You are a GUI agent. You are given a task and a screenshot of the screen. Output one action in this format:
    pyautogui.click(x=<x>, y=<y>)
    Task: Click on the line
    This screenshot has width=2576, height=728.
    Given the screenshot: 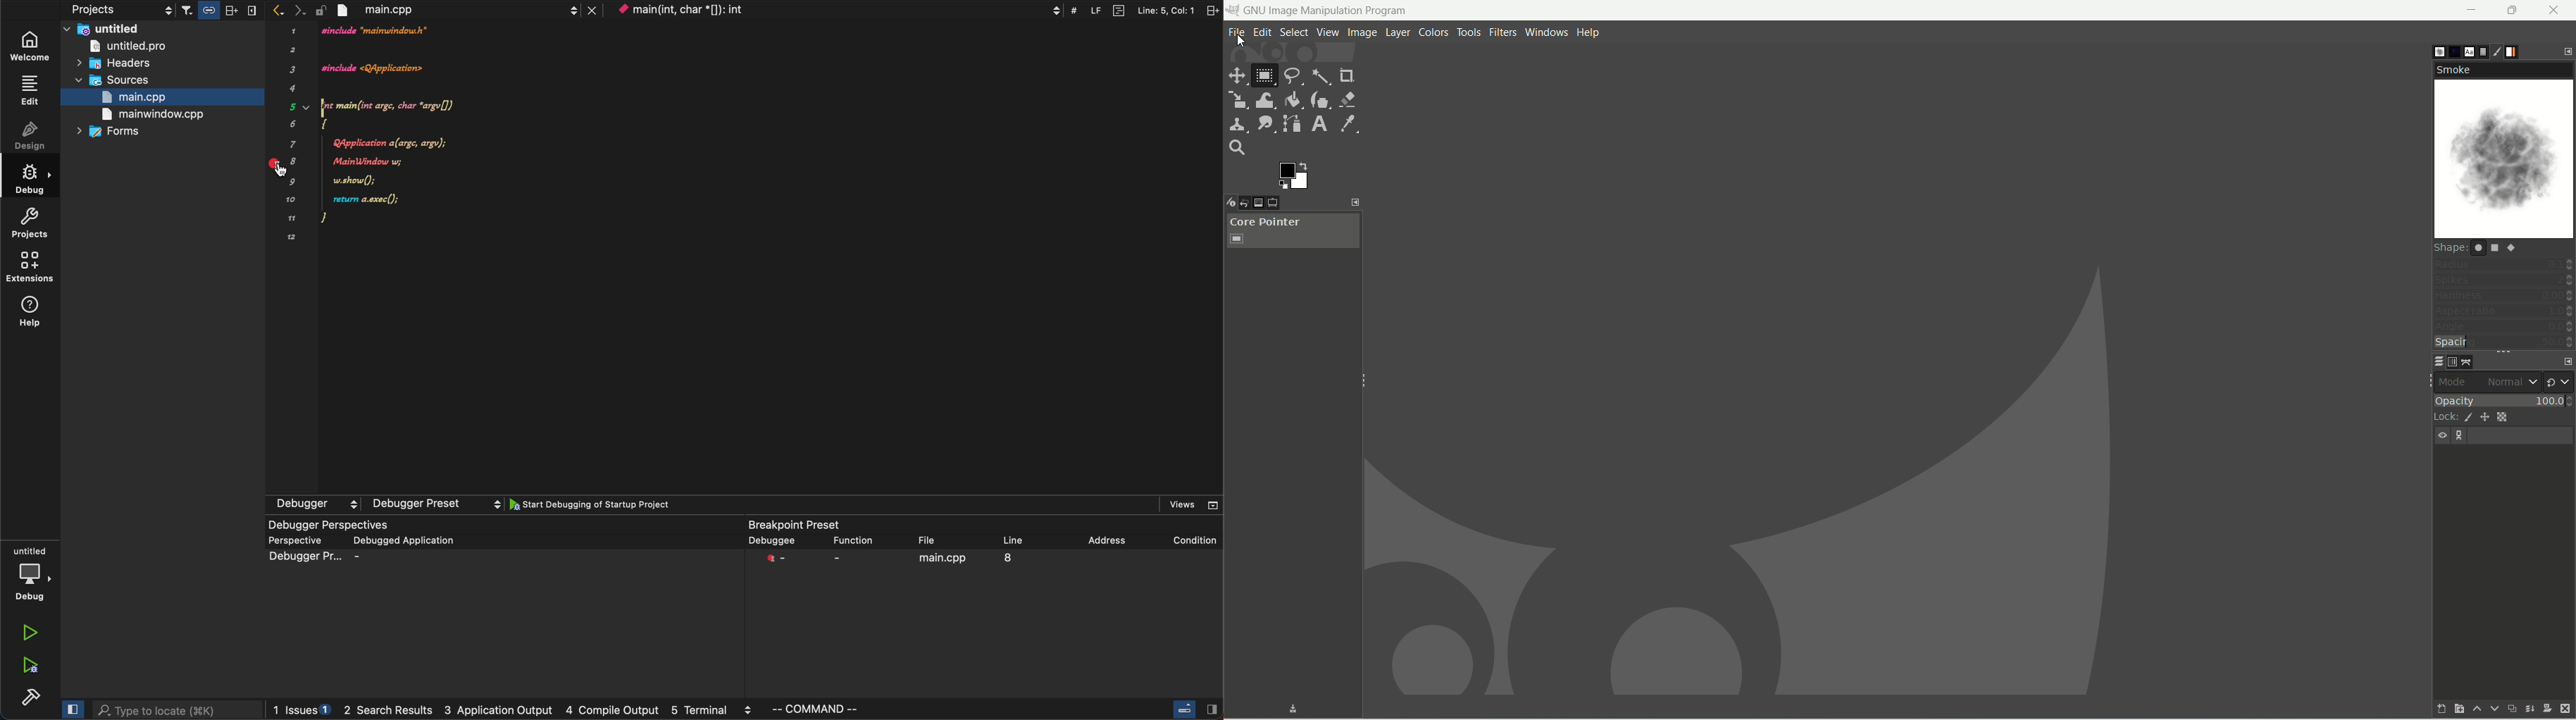 What is the action you would take?
    pyautogui.click(x=1028, y=538)
    